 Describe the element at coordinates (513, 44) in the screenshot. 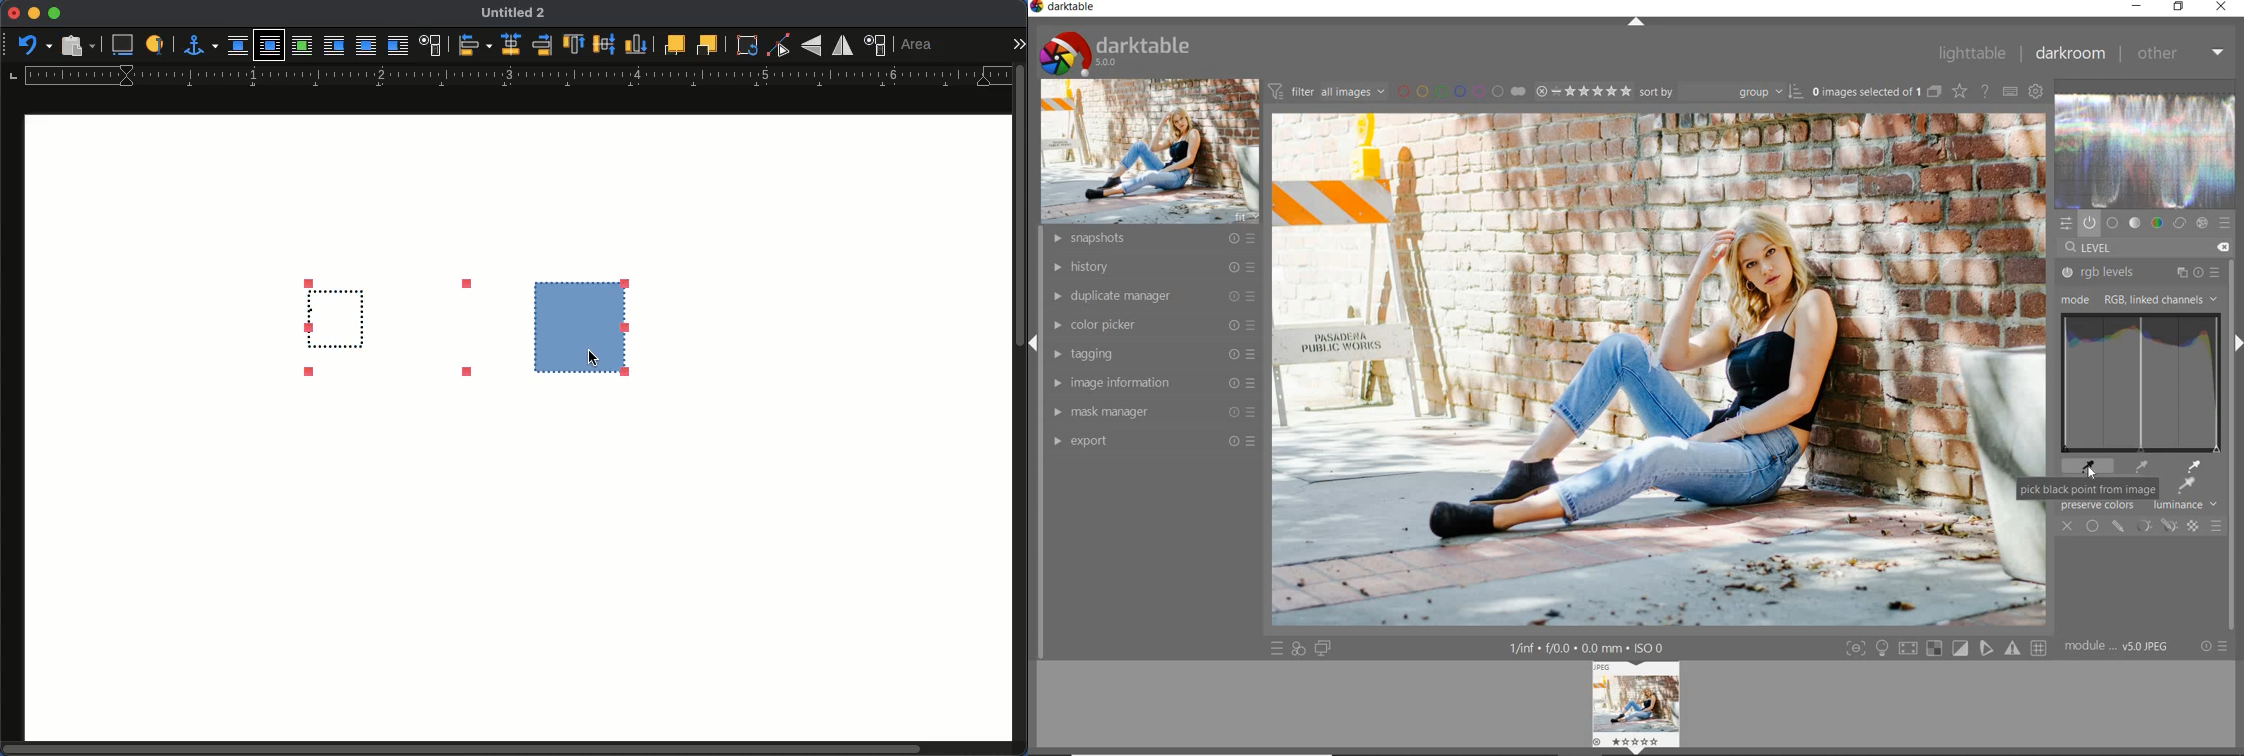

I see `centered` at that location.